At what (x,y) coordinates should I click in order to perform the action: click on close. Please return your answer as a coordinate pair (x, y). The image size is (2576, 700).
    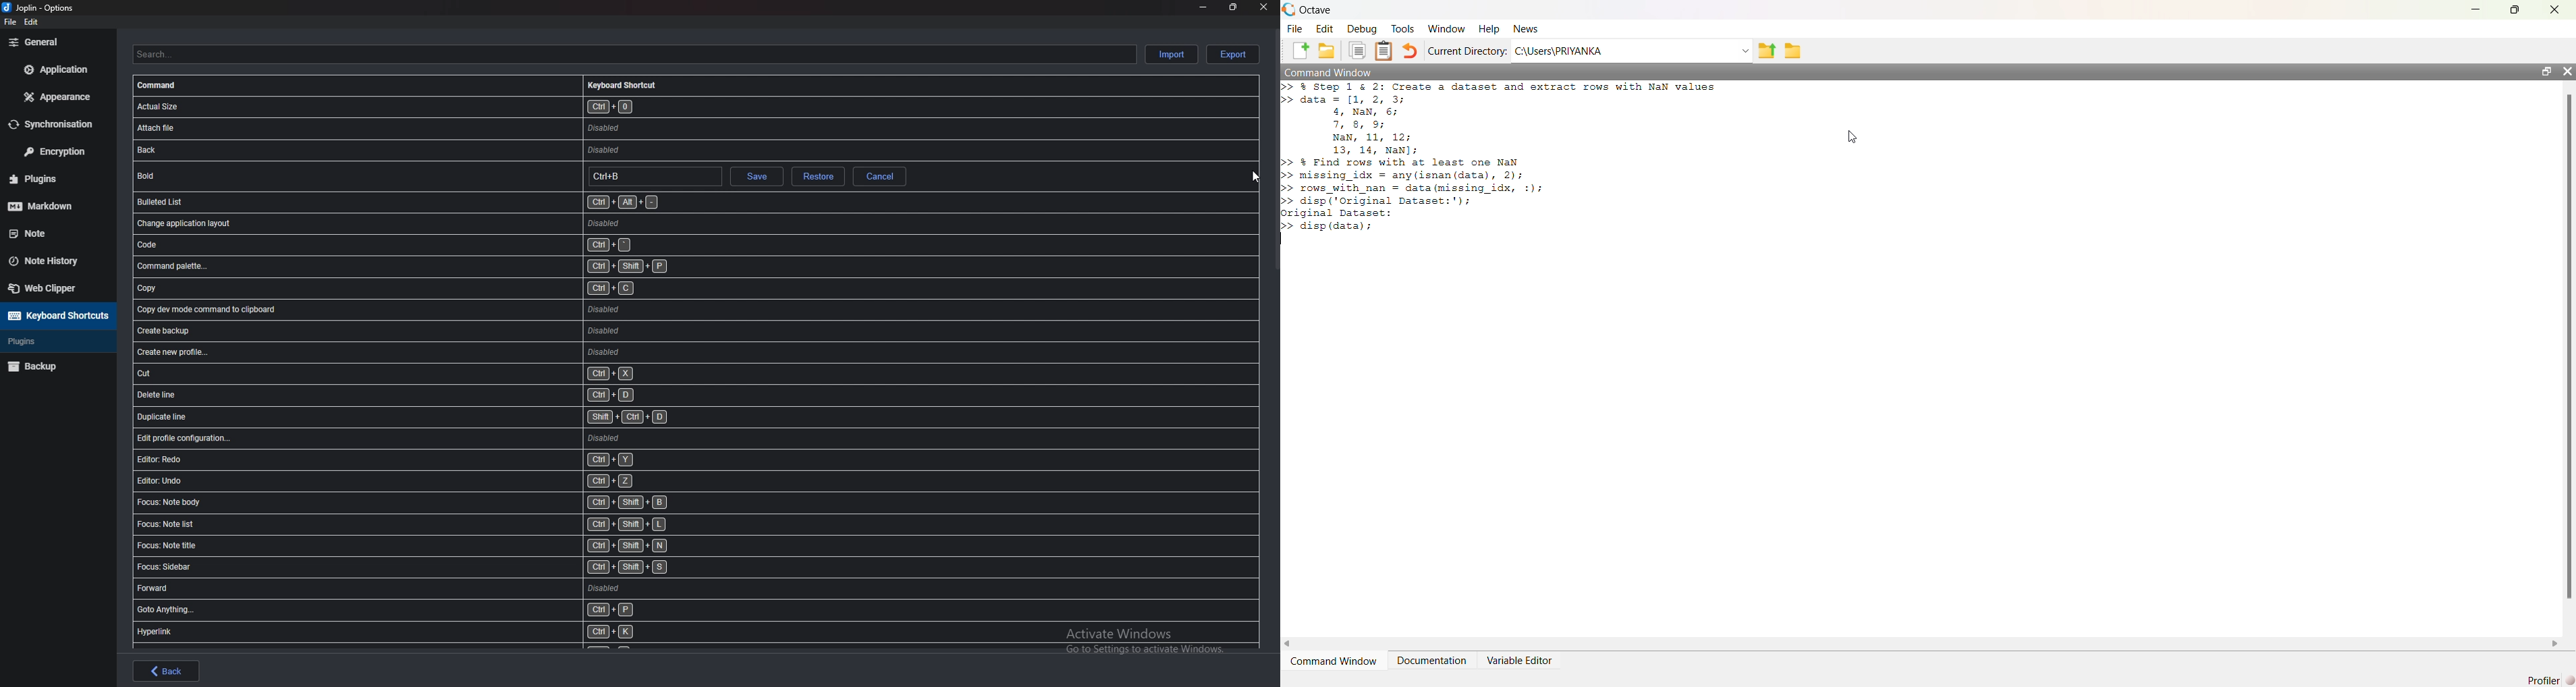
    Looking at the image, I should click on (1265, 6).